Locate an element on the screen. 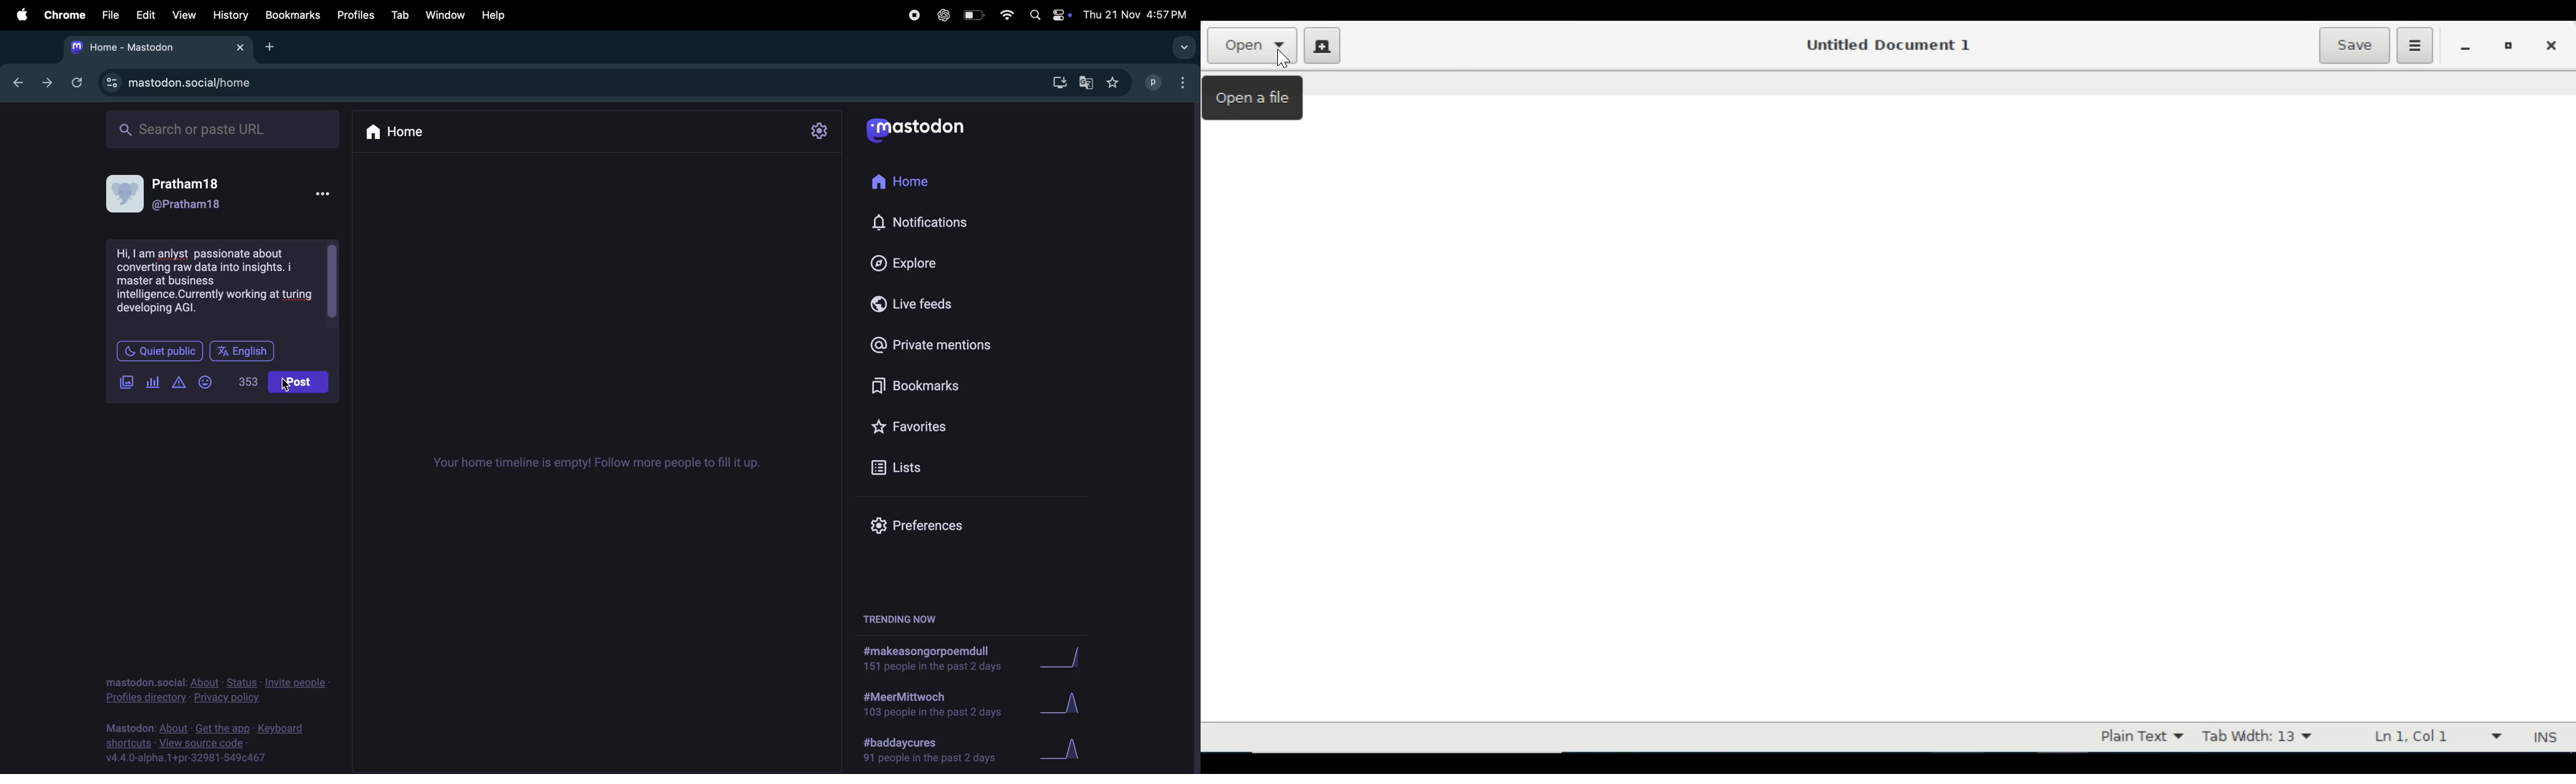 The image size is (2576, 784). graph is located at coordinates (1062, 704).